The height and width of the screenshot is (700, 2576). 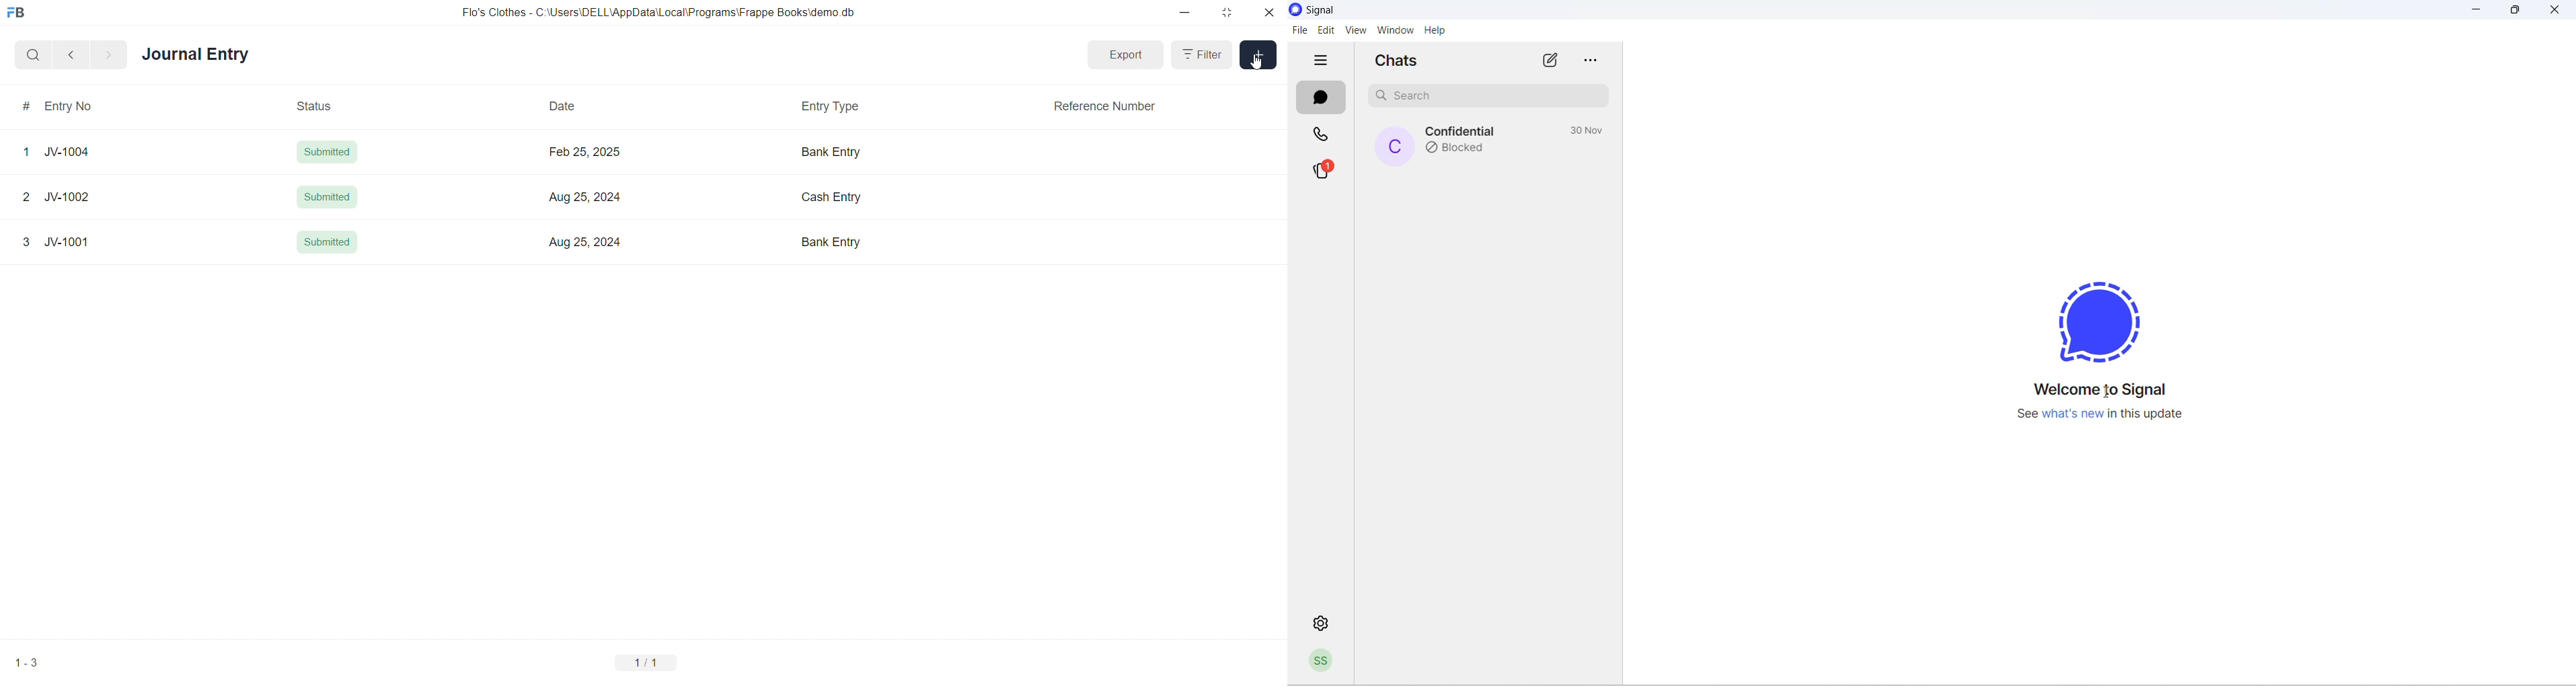 I want to click on Bank Entry, so click(x=833, y=243).